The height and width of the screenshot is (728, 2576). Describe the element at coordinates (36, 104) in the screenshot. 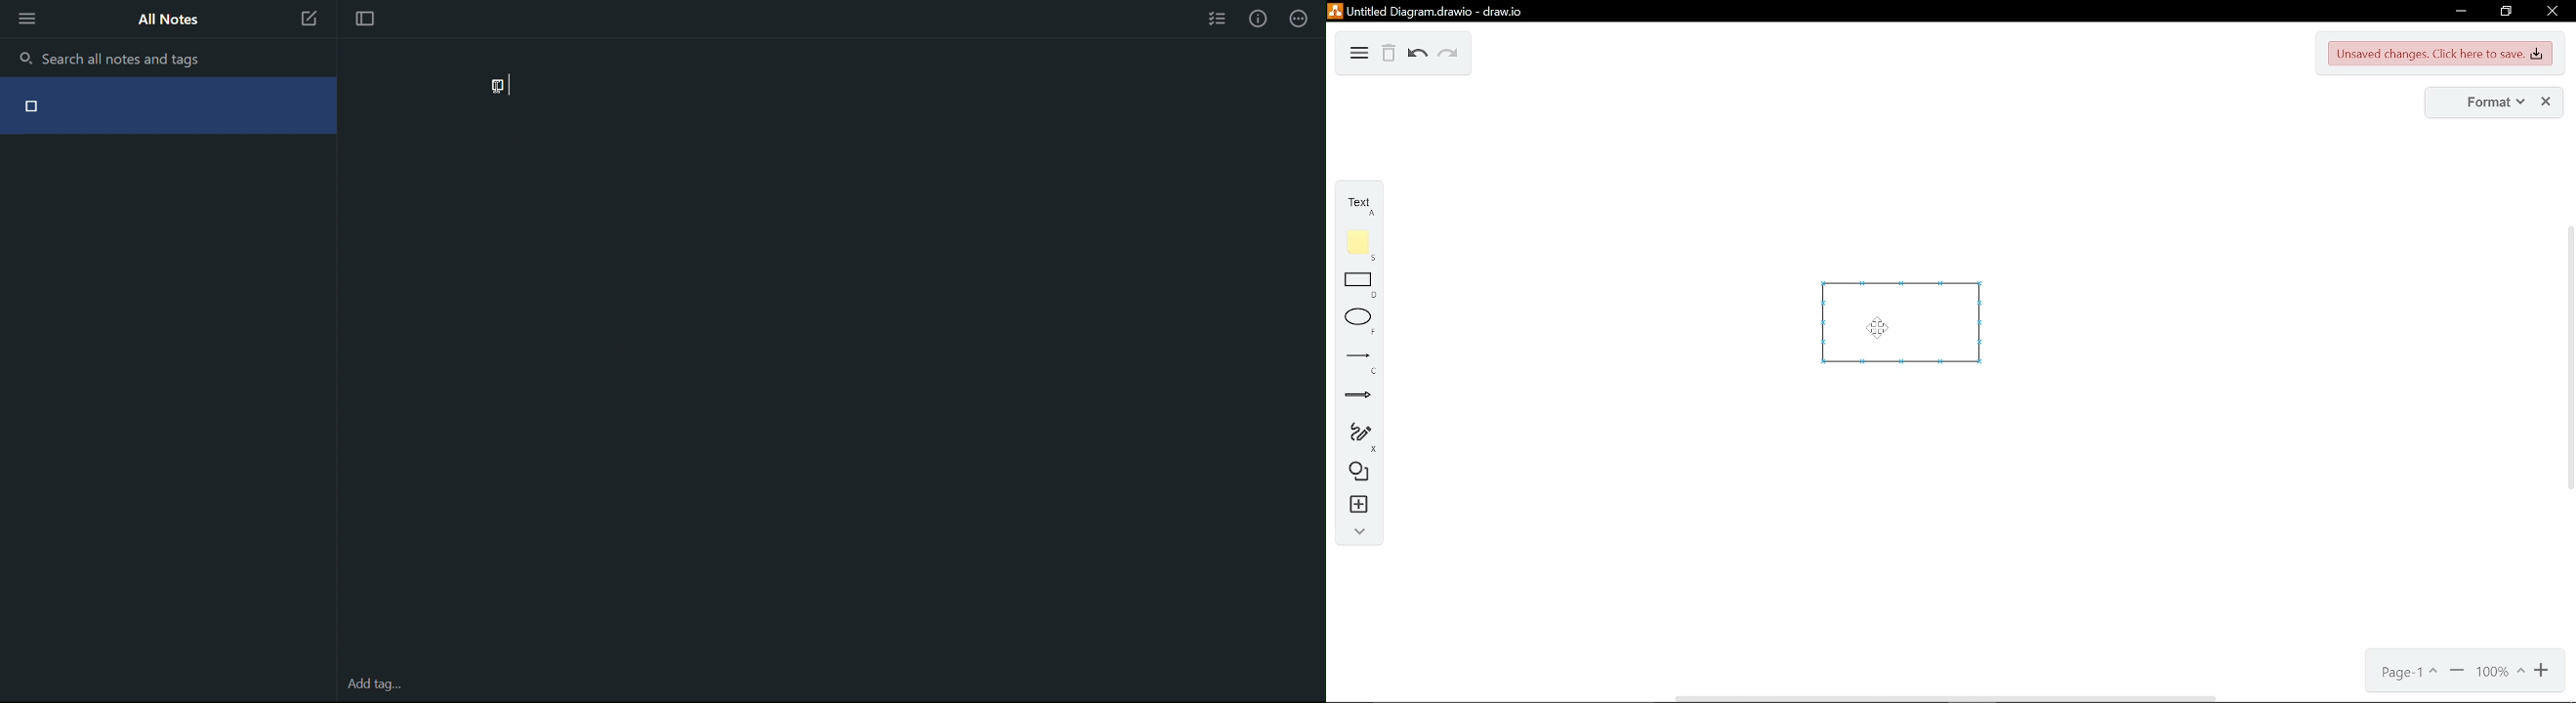

I see `Check point` at that location.